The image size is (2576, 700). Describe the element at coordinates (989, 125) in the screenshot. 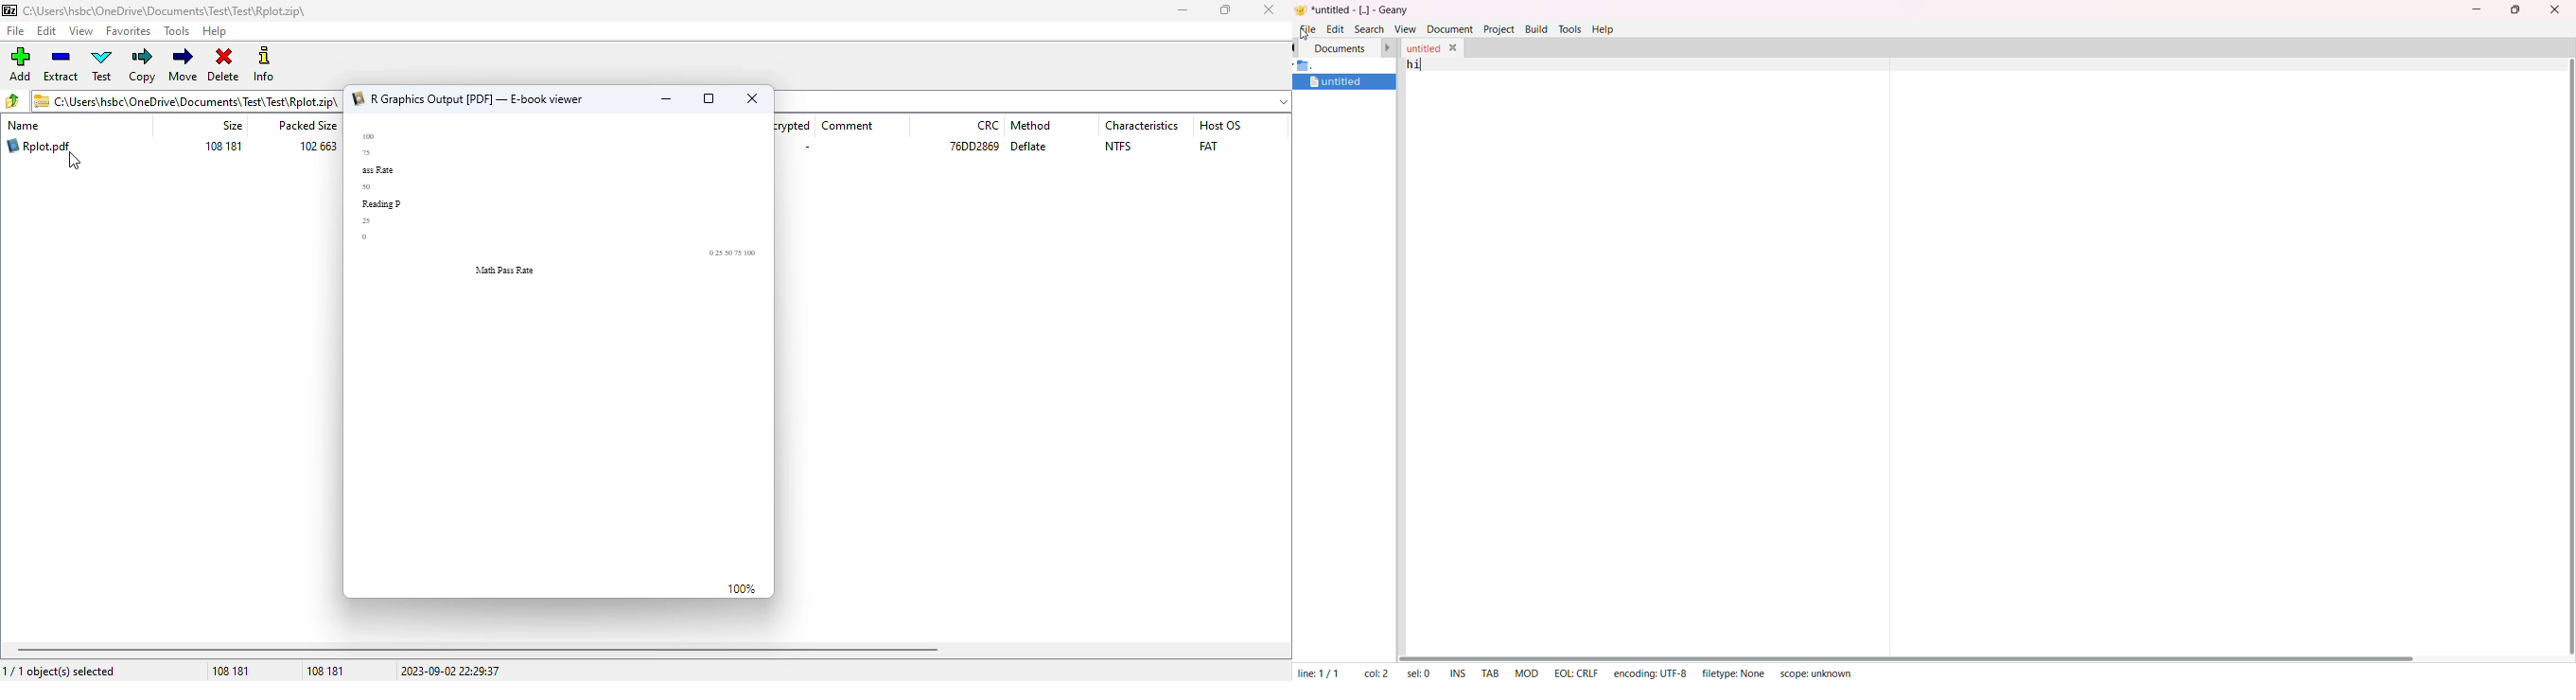

I see `CRC` at that location.